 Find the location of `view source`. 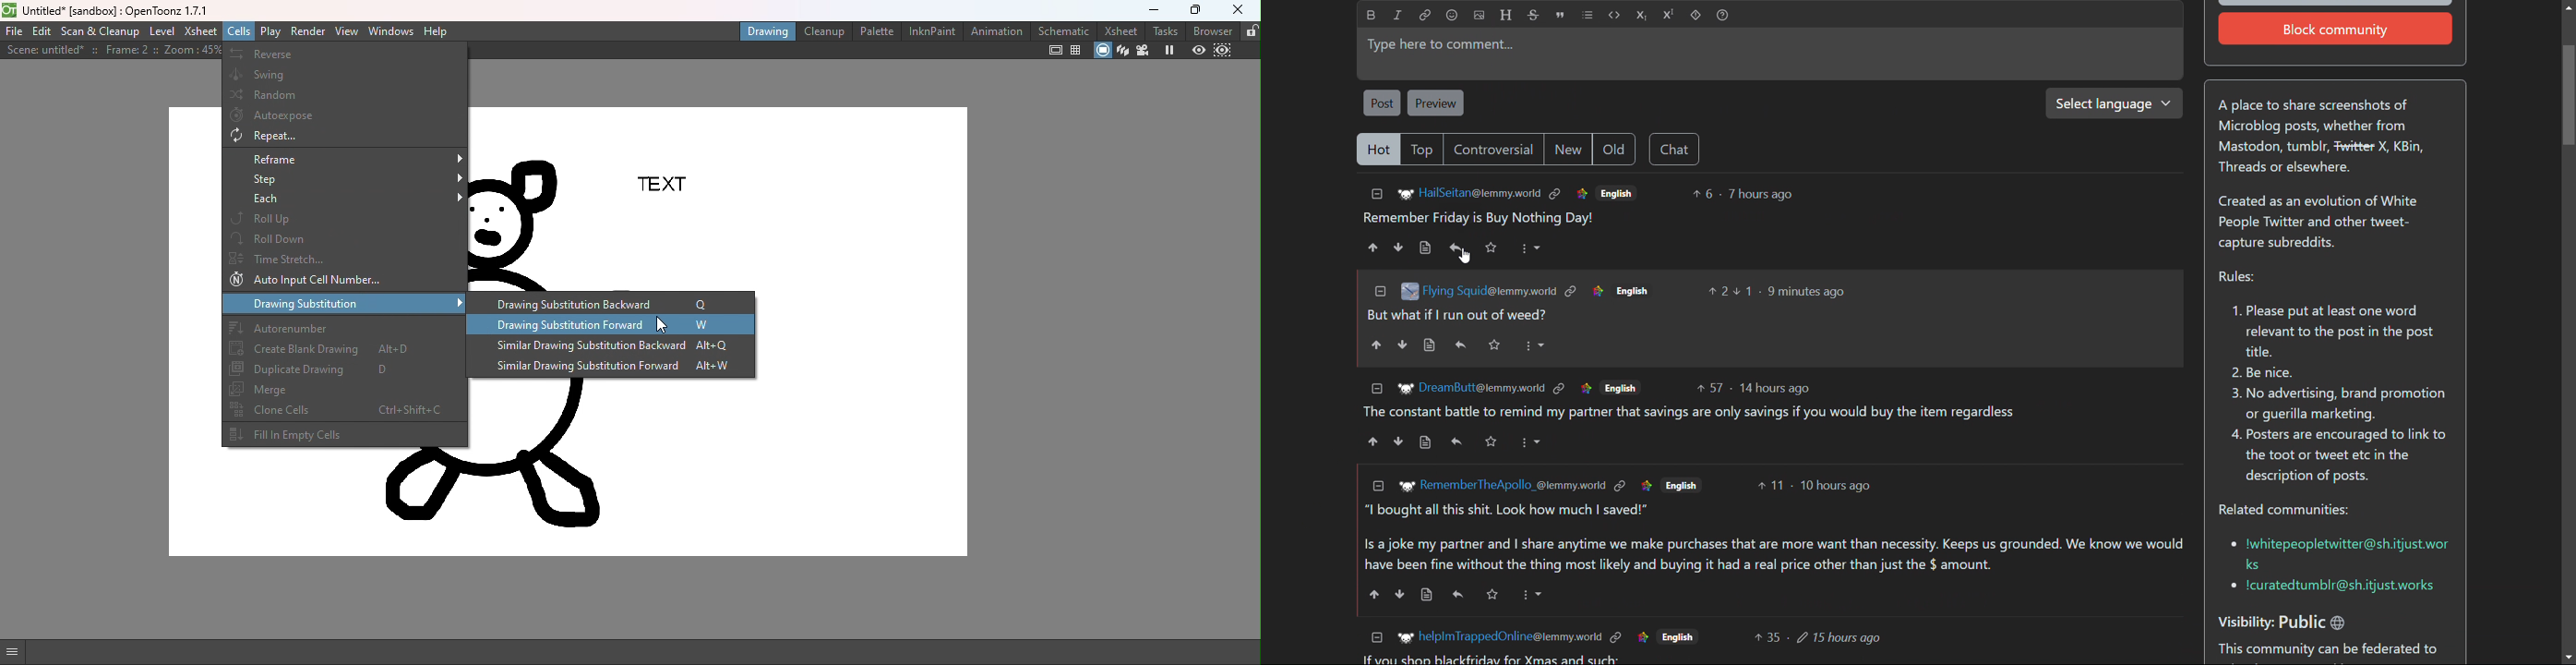

view source is located at coordinates (1426, 594).